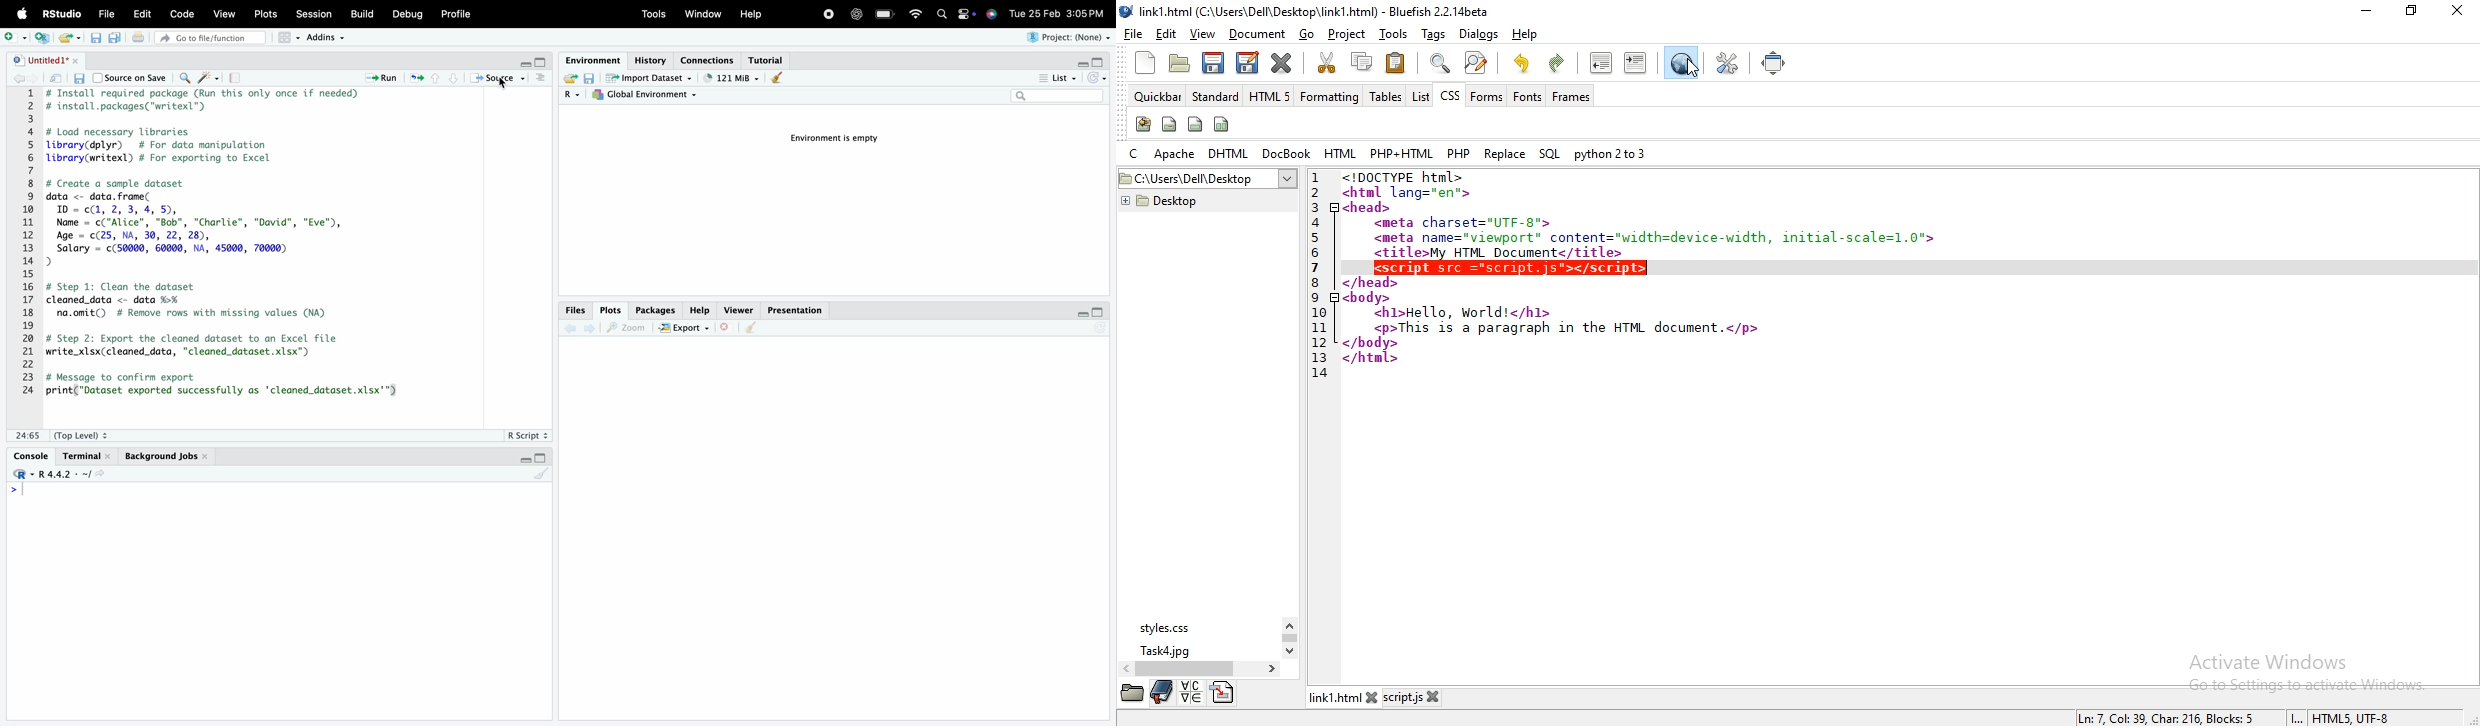 This screenshot has width=2492, height=728. Describe the element at coordinates (27, 436) in the screenshot. I see `1:1` at that location.